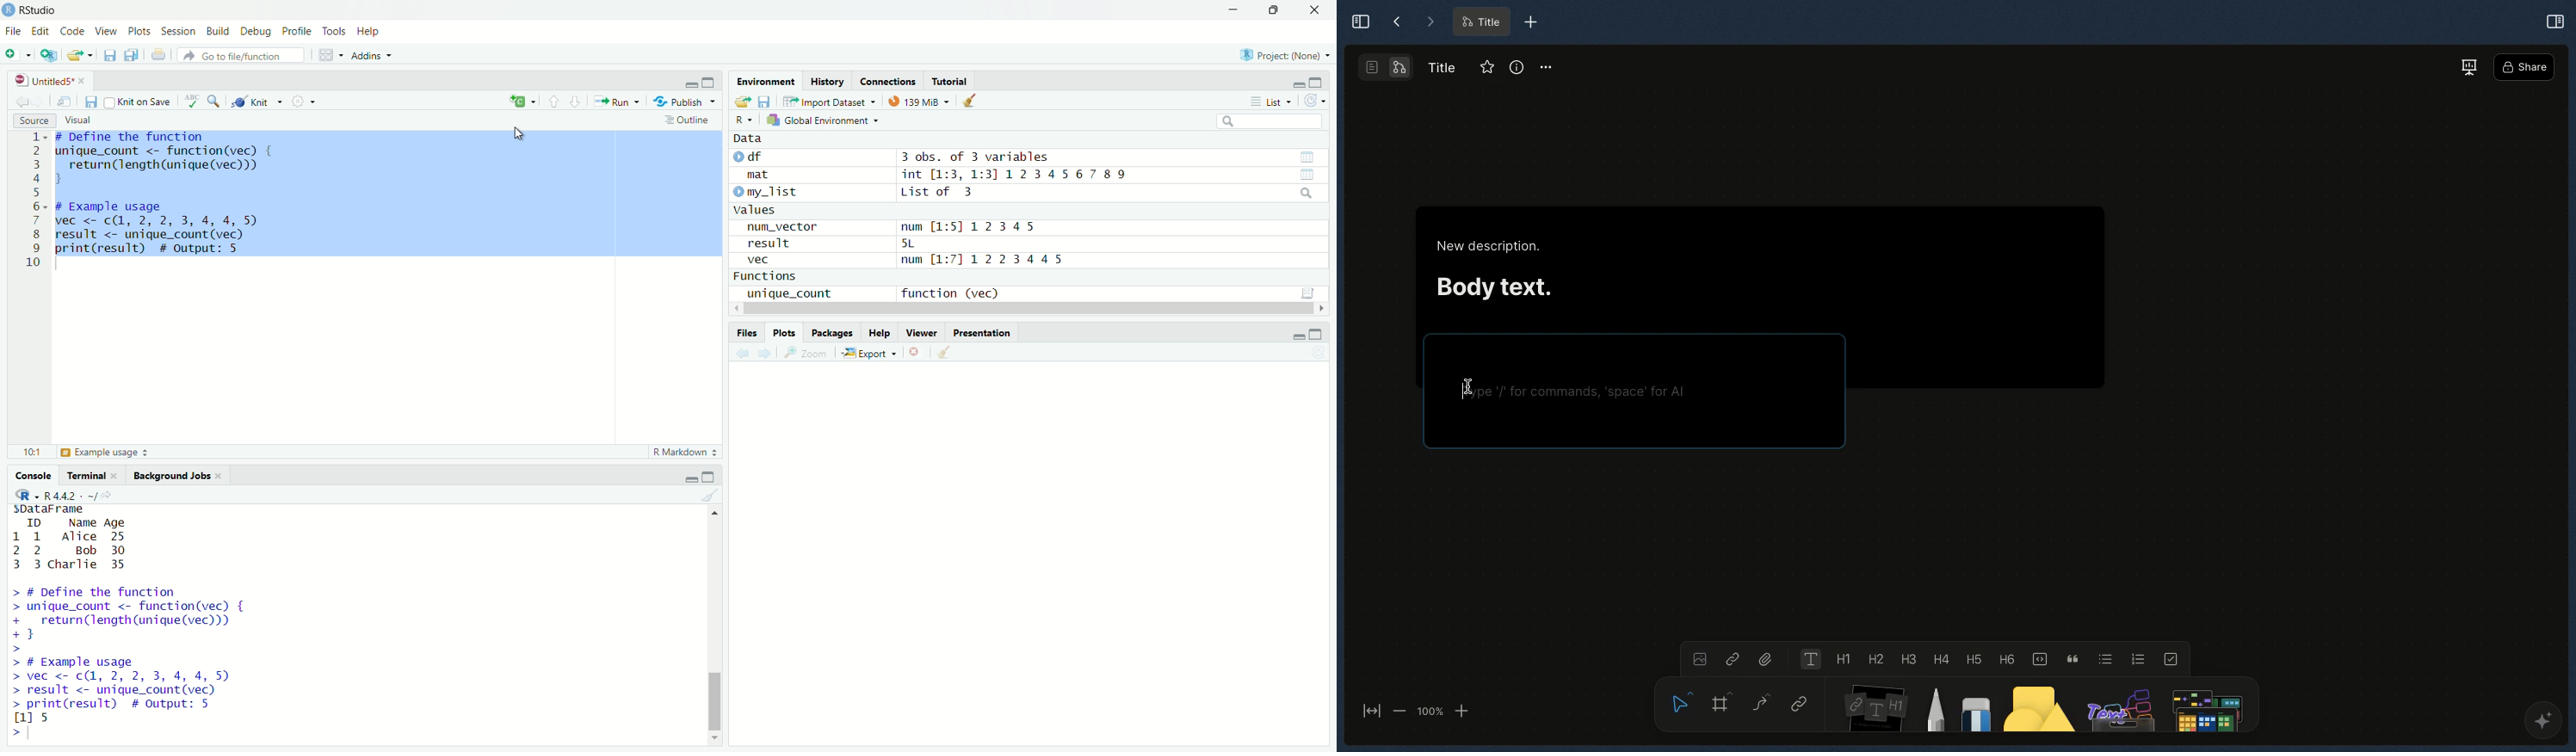  What do you see at coordinates (370, 56) in the screenshot?
I see `Addins` at bounding box center [370, 56].